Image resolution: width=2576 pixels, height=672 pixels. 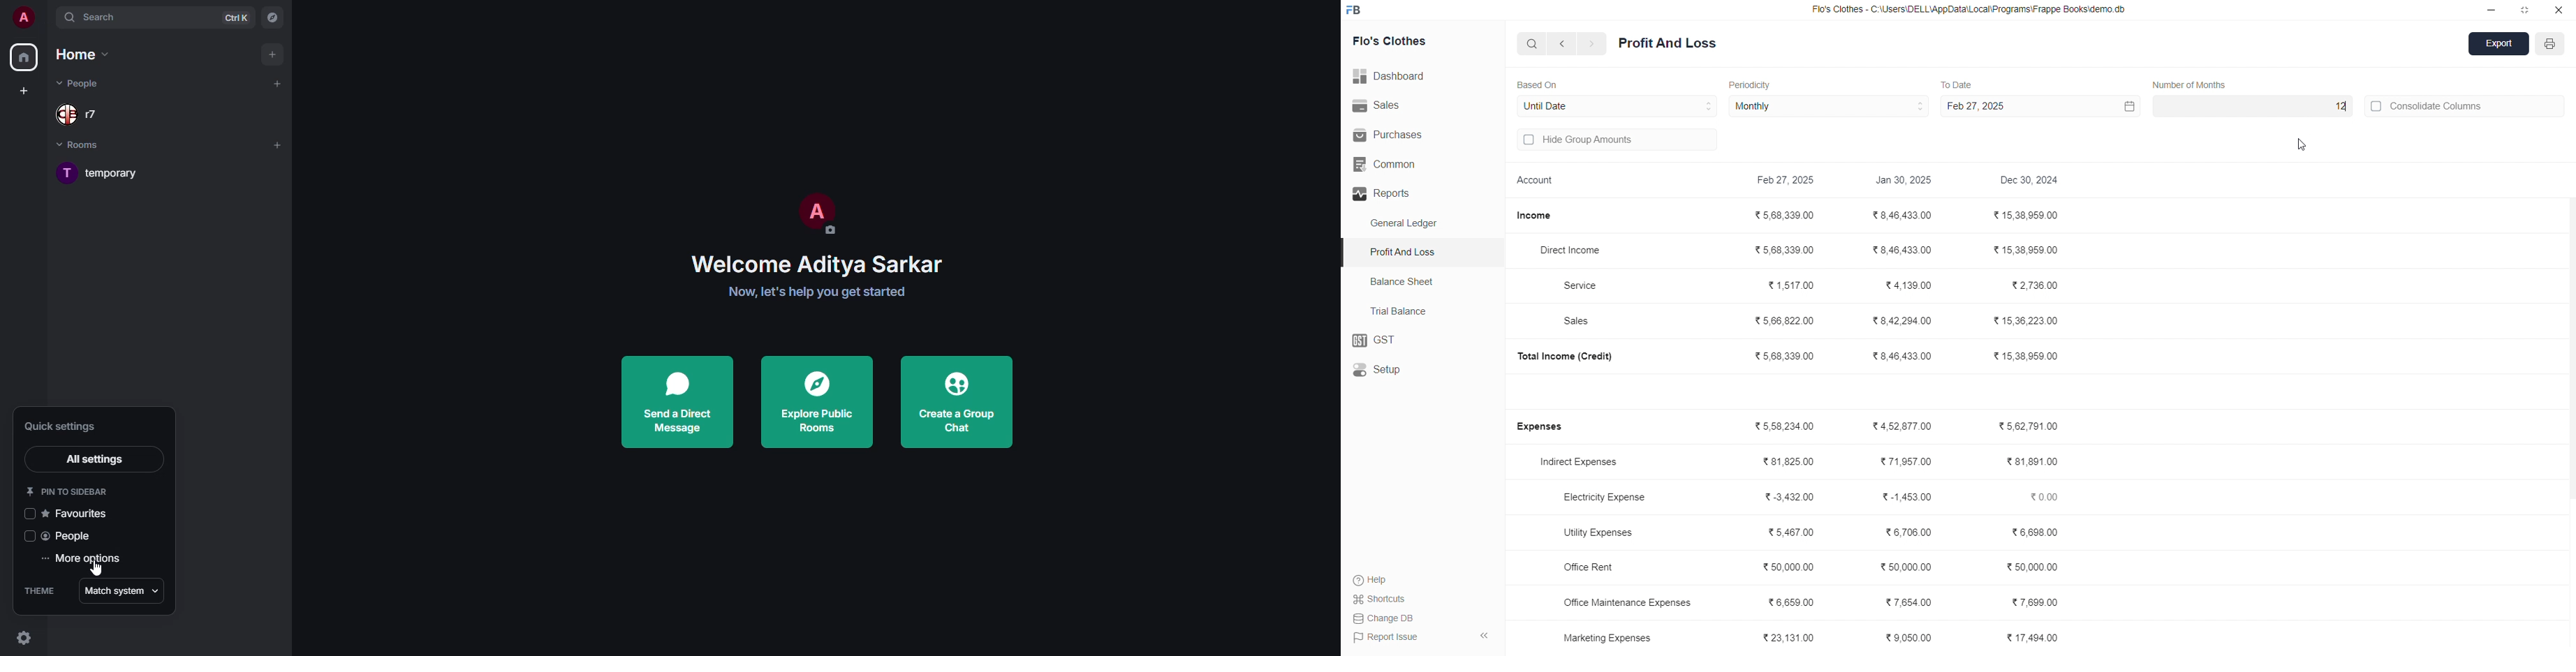 What do you see at coordinates (1905, 566) in the screenshot?
I see `₹50,000.00` at bounding box center [1905, 566].